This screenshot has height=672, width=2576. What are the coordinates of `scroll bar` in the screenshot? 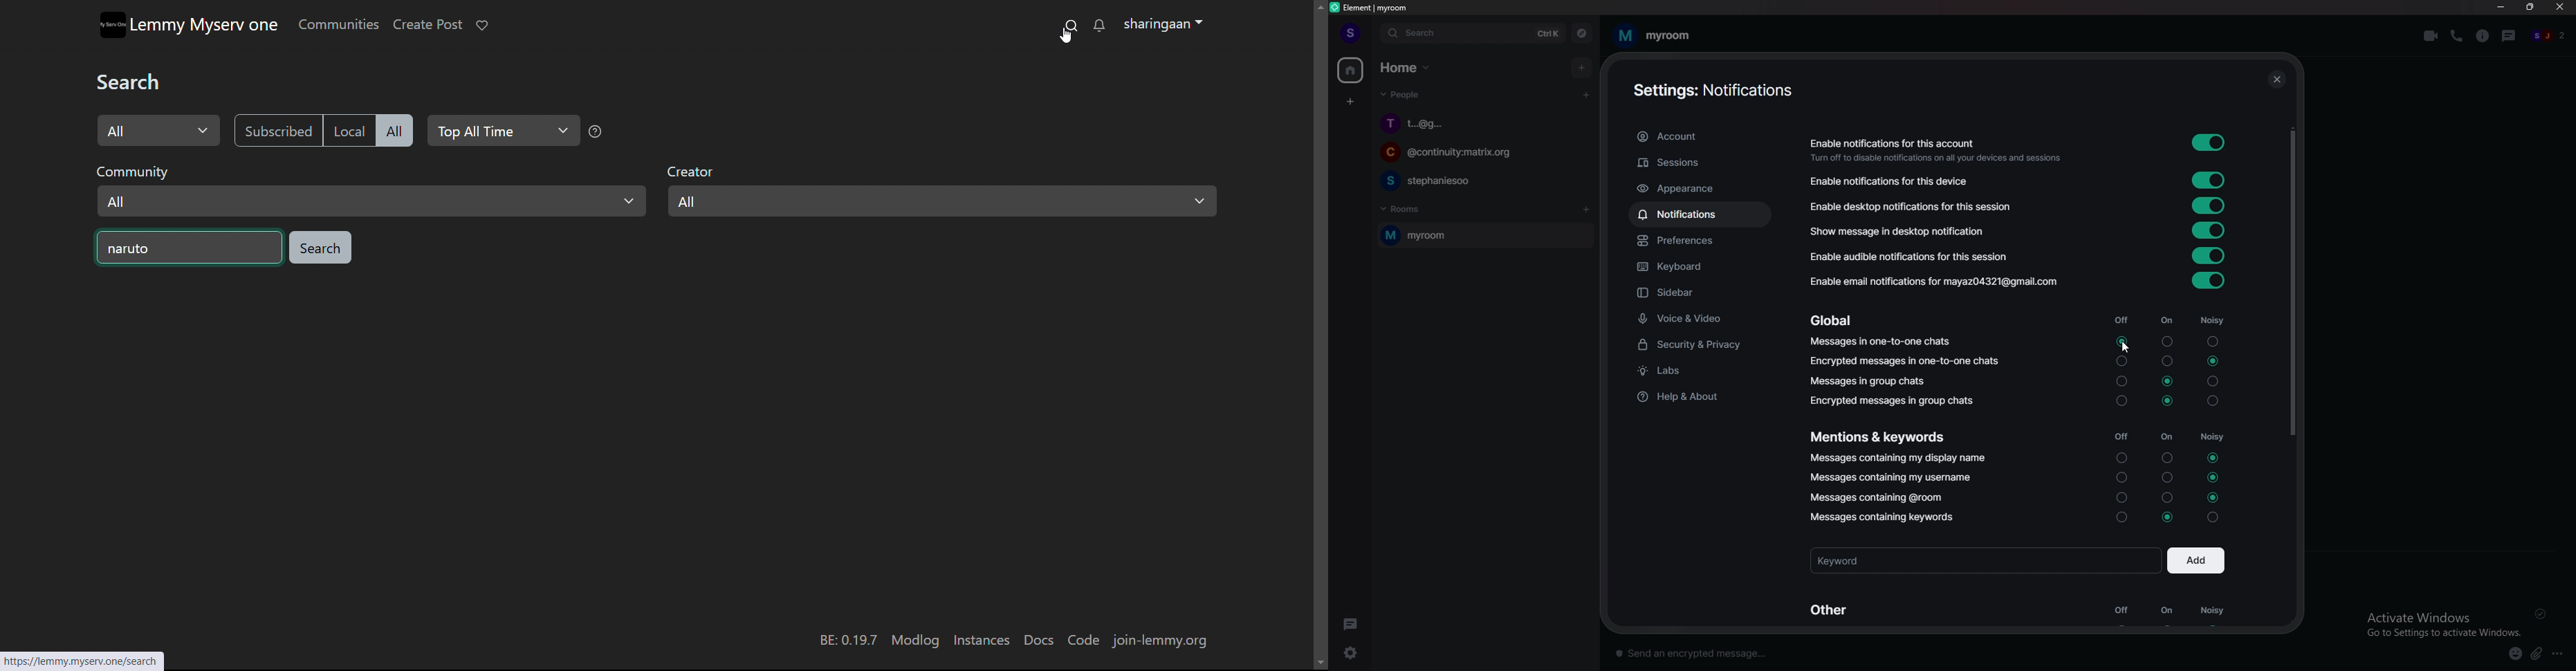 It's located at (2292, 278).